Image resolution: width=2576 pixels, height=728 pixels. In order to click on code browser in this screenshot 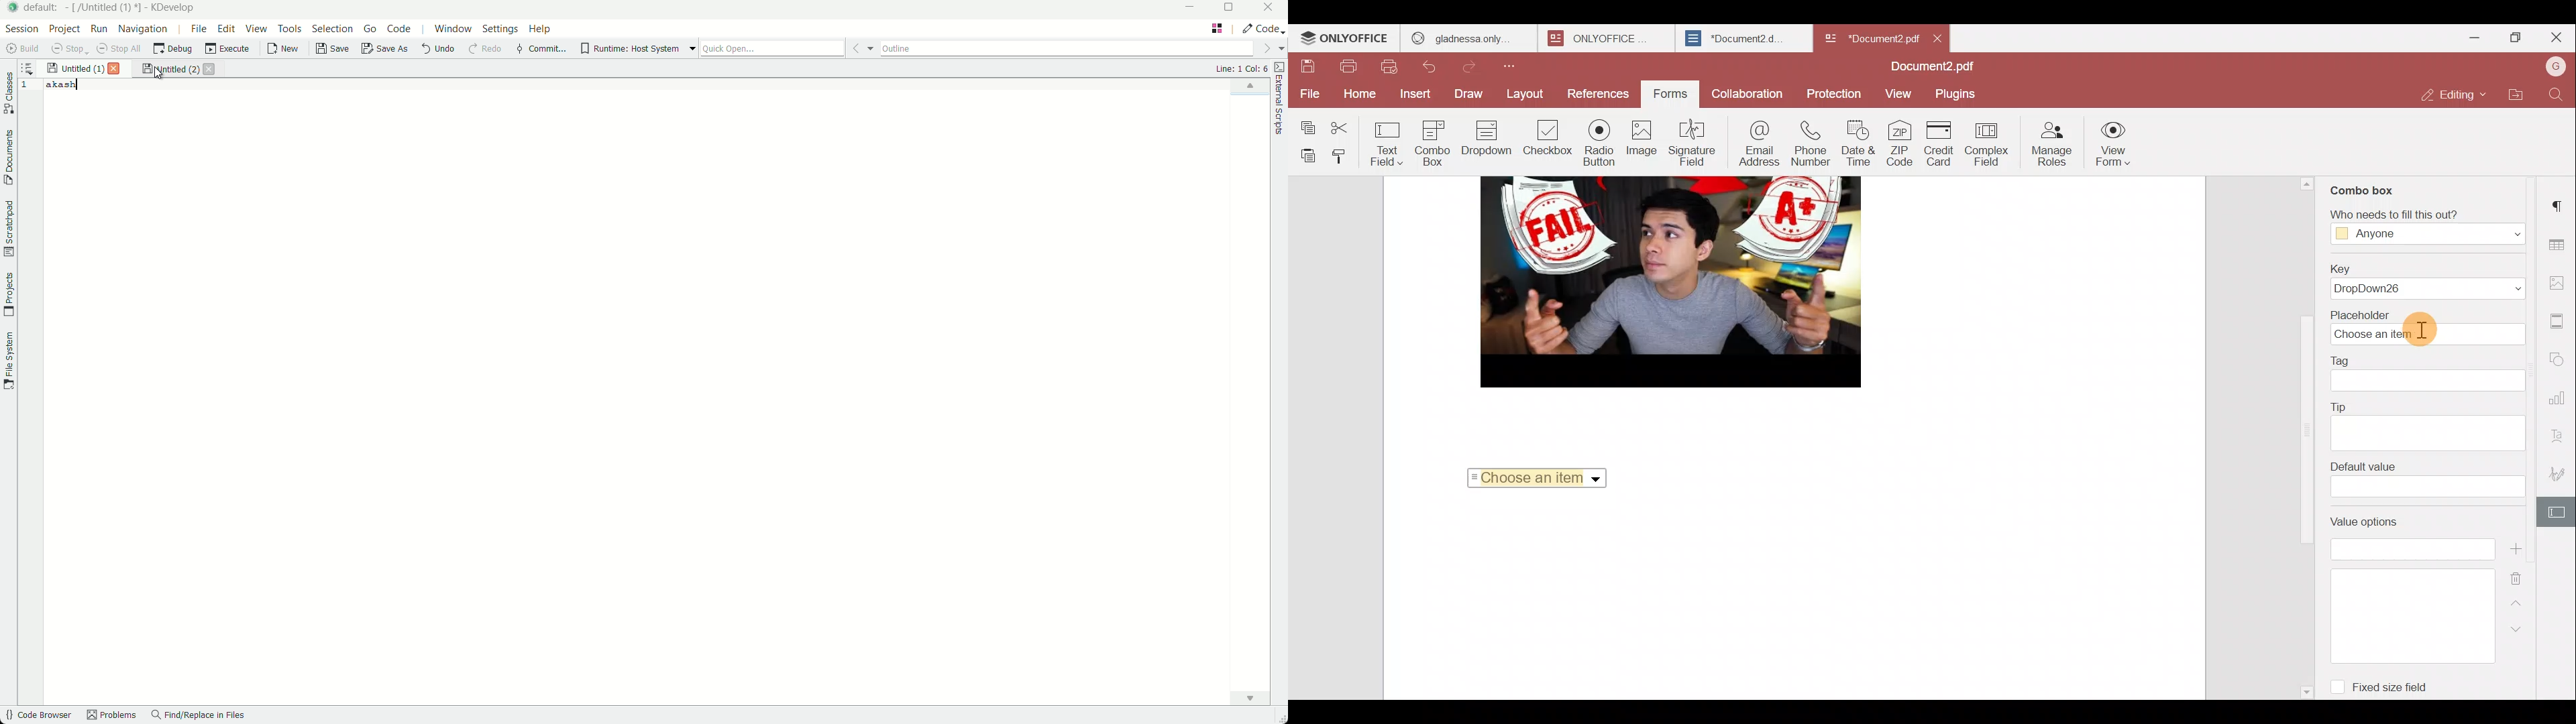, I will do `click(40, 716)`.